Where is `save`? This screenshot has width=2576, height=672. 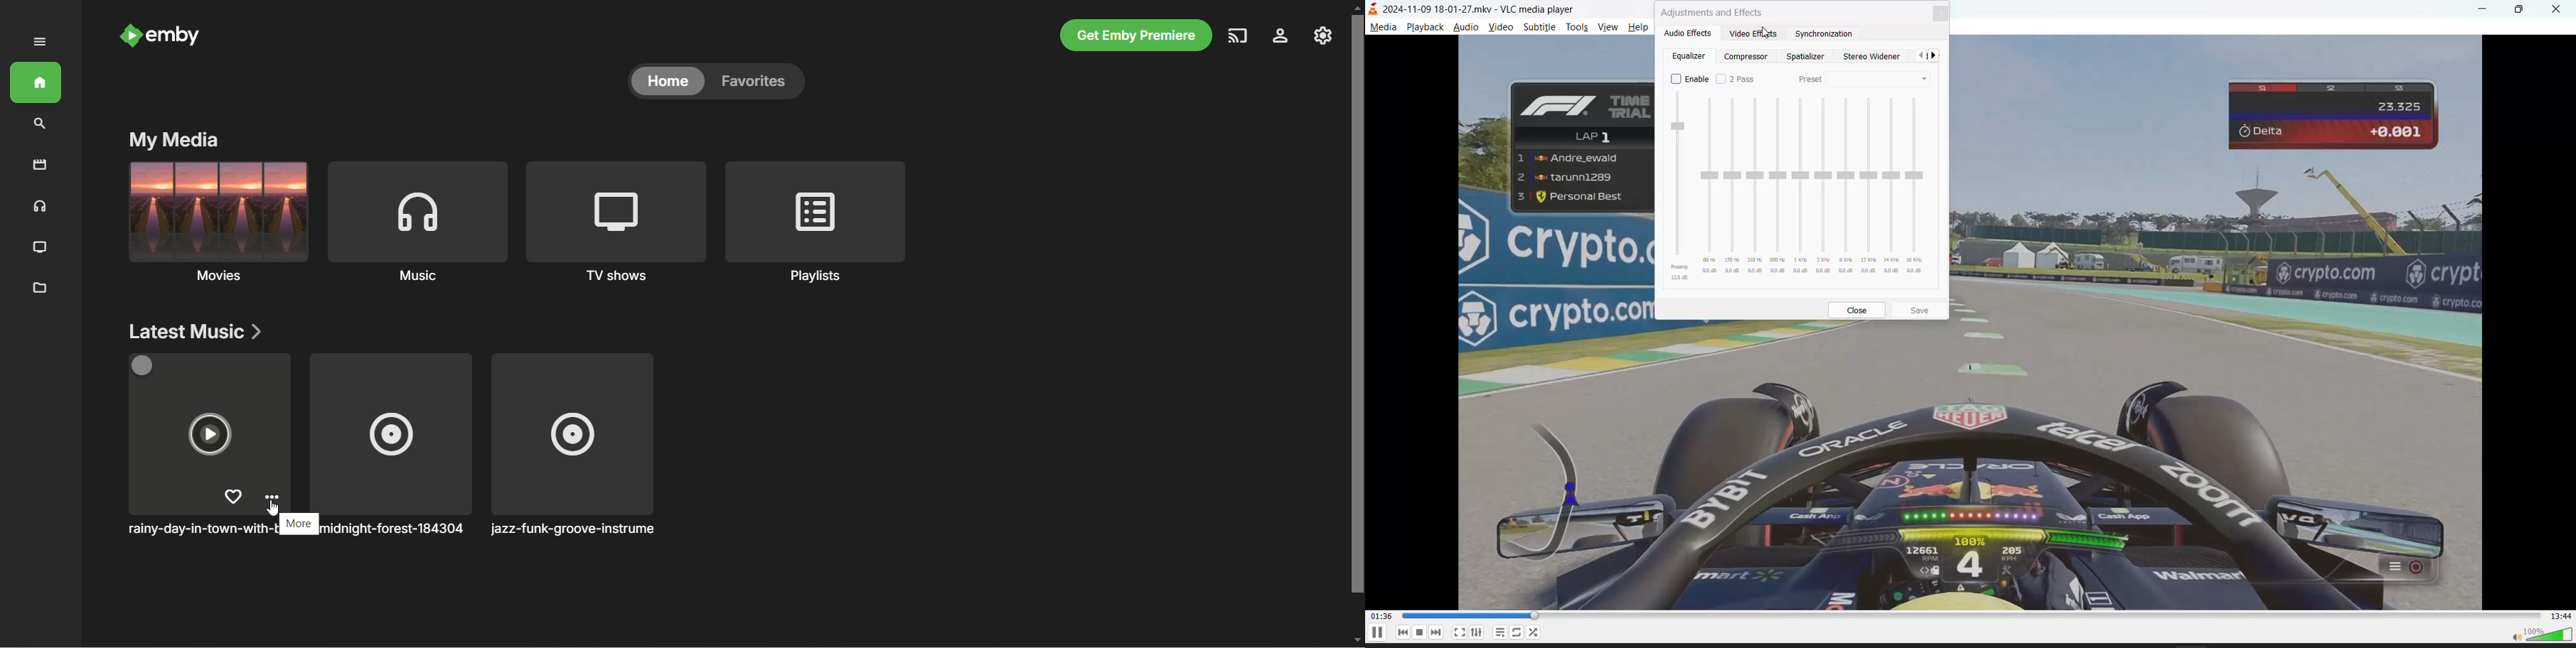 save is located at coordinates (1921, 311).